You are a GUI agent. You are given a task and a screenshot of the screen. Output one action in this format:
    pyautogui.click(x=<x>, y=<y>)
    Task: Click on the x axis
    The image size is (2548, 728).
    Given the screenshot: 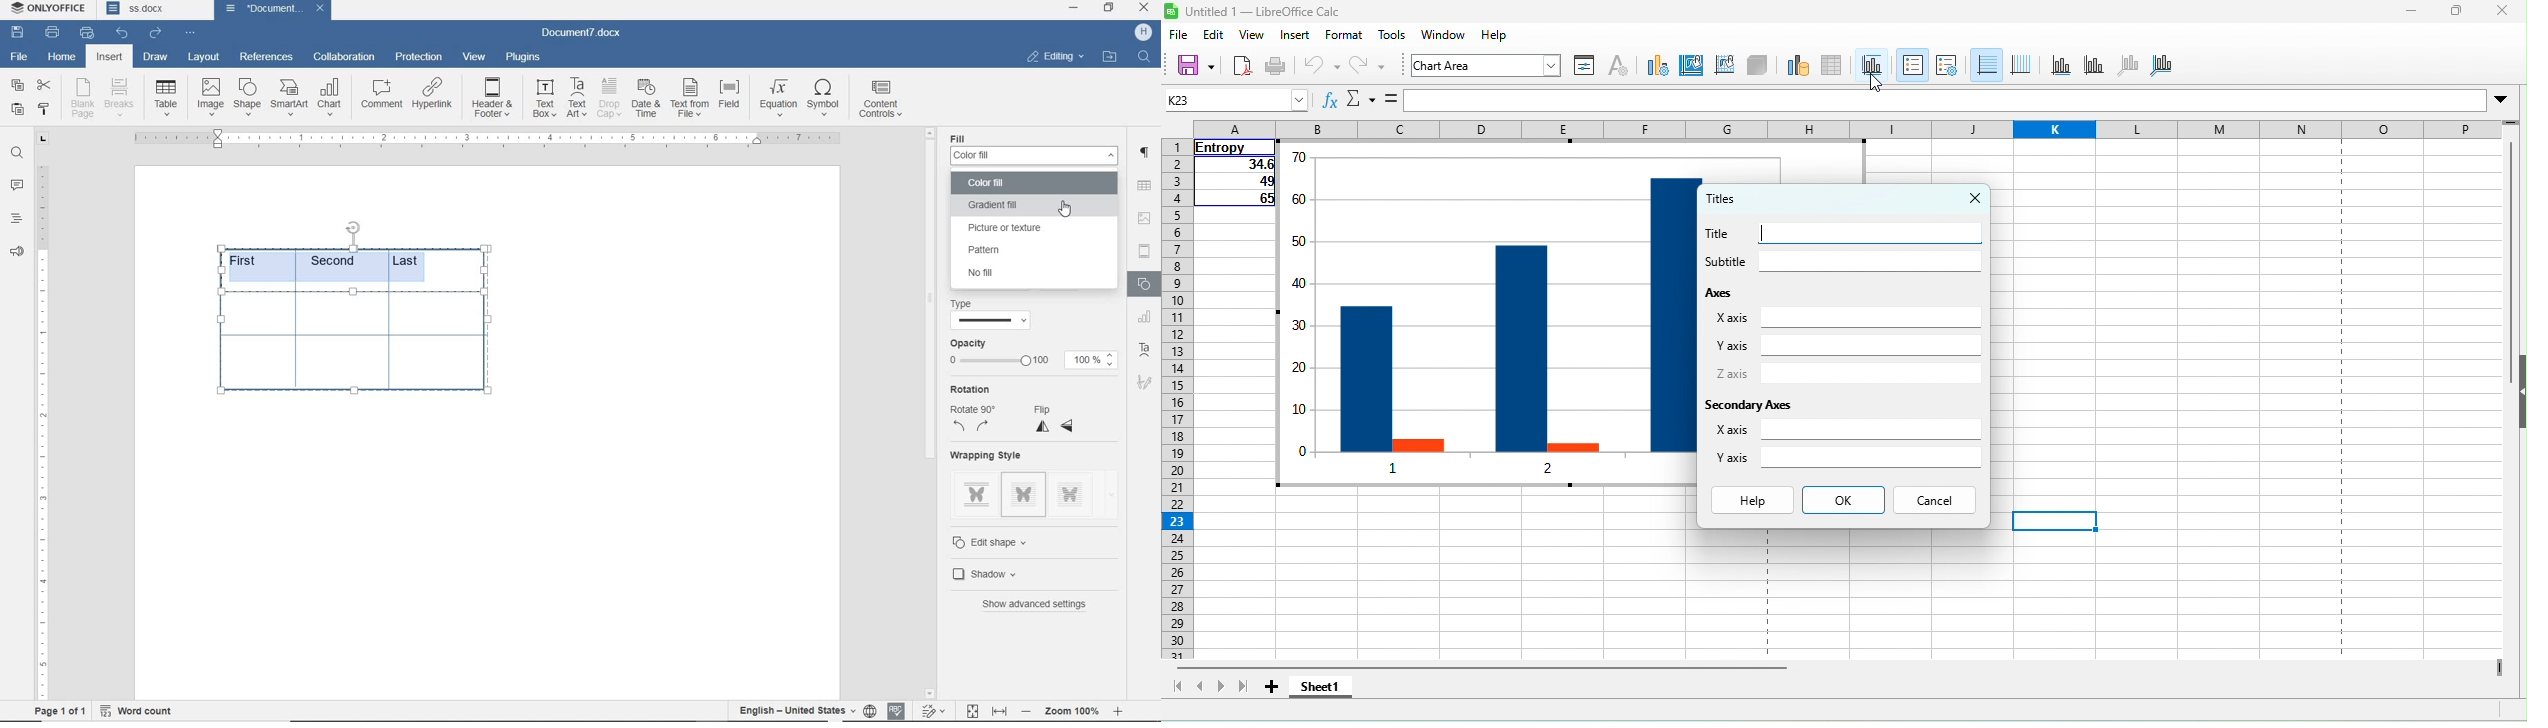 What is the action you would take?
    pyautogui.click(x=2060, y=65)
    